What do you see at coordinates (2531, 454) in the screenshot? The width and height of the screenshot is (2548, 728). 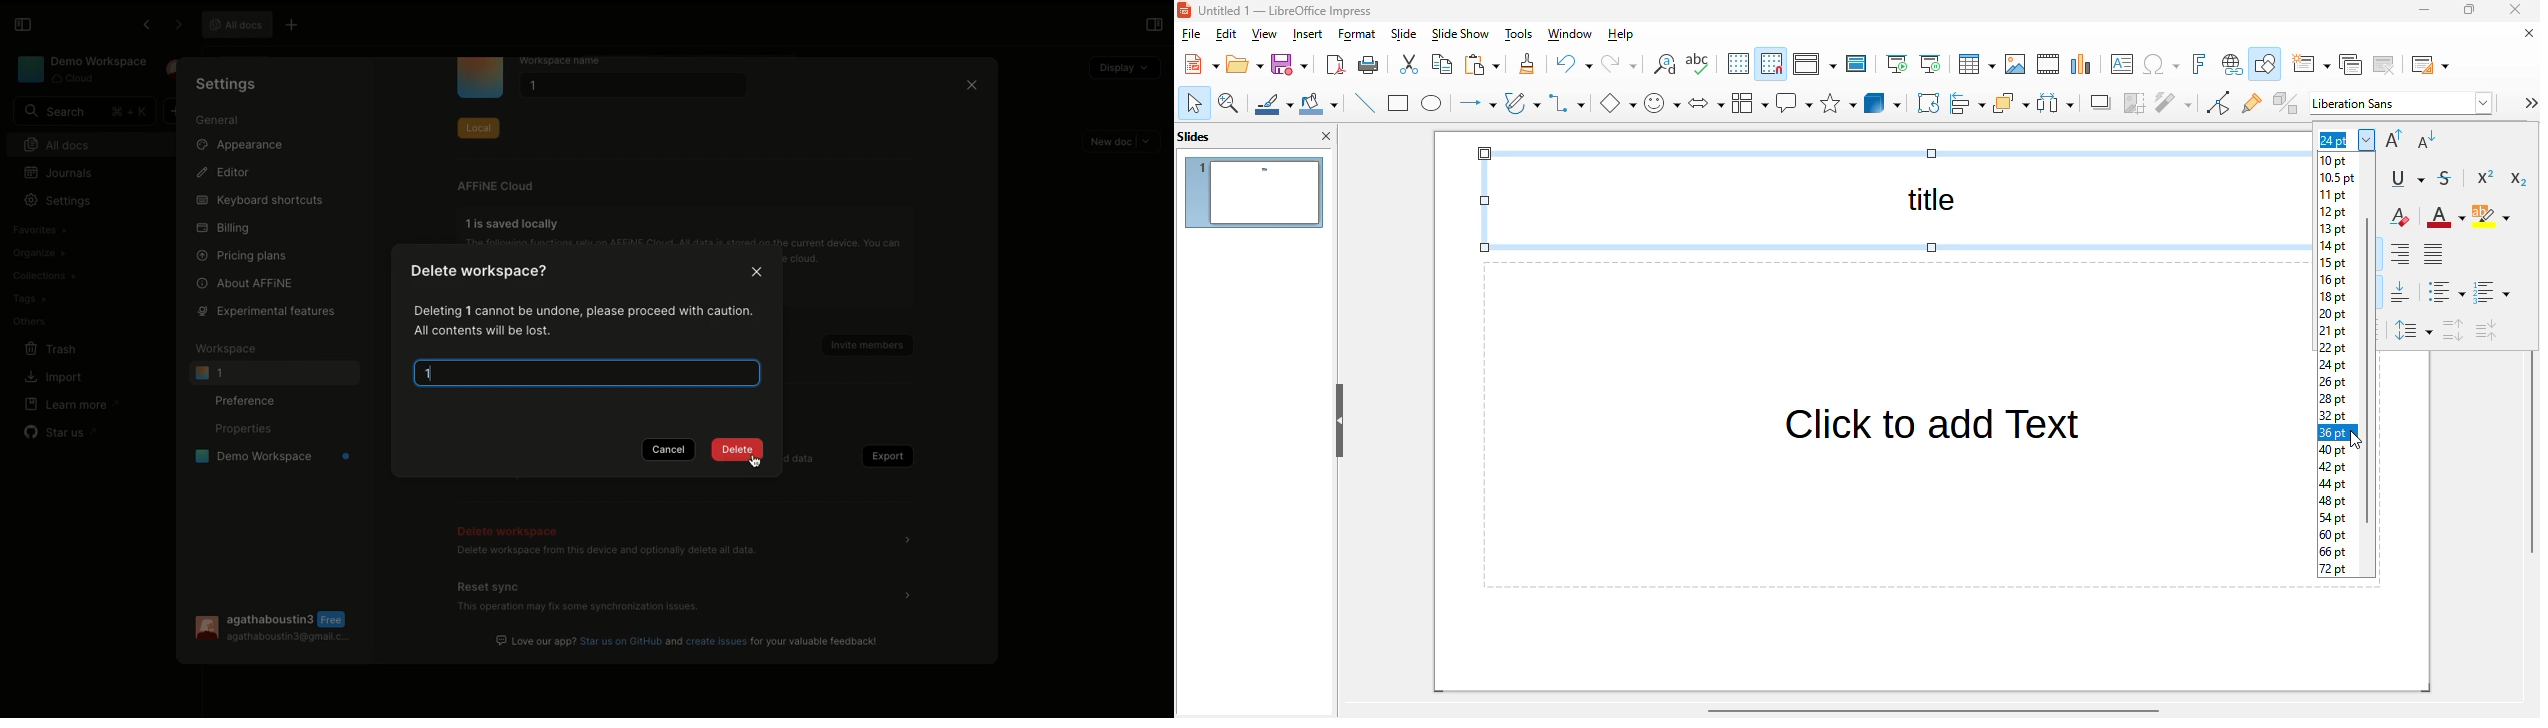 I see `vertical scroll bar` at bounding box center [2531, 454].